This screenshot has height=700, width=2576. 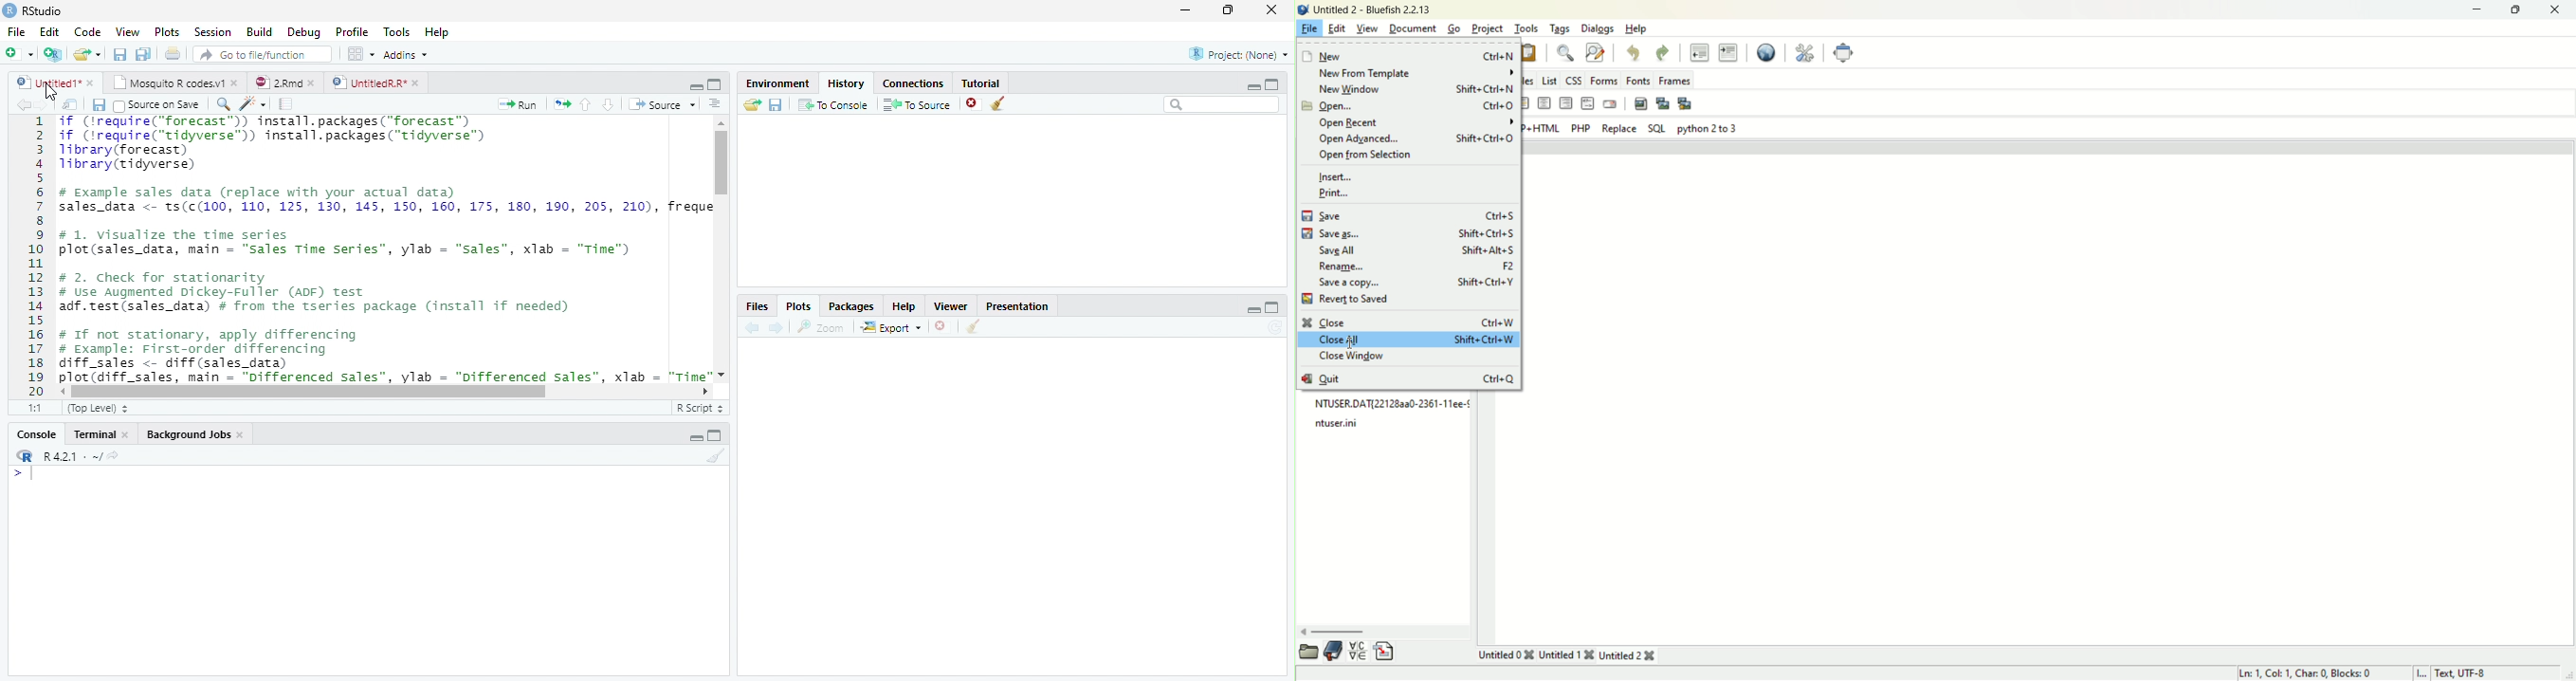 What do you see at coordinates (126, 32) in the screenshot?
I see `View` at bounding box center [126, 32].